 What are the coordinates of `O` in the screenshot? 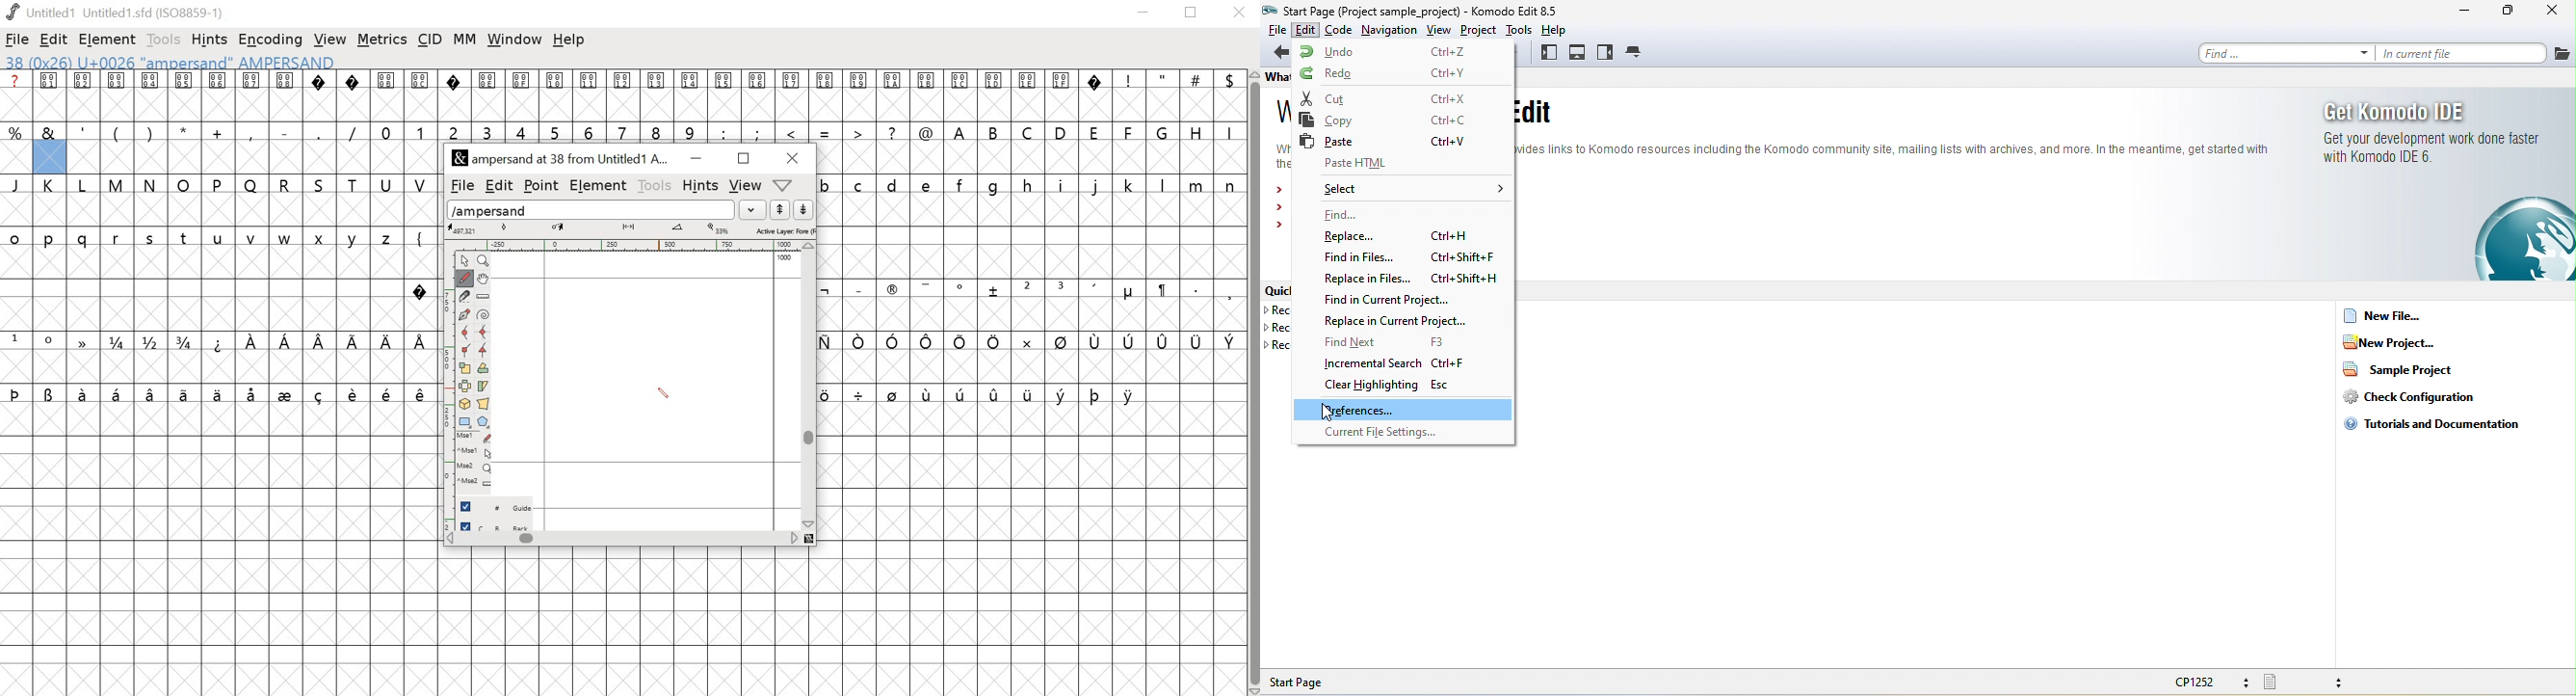 It's located at (184, 184).